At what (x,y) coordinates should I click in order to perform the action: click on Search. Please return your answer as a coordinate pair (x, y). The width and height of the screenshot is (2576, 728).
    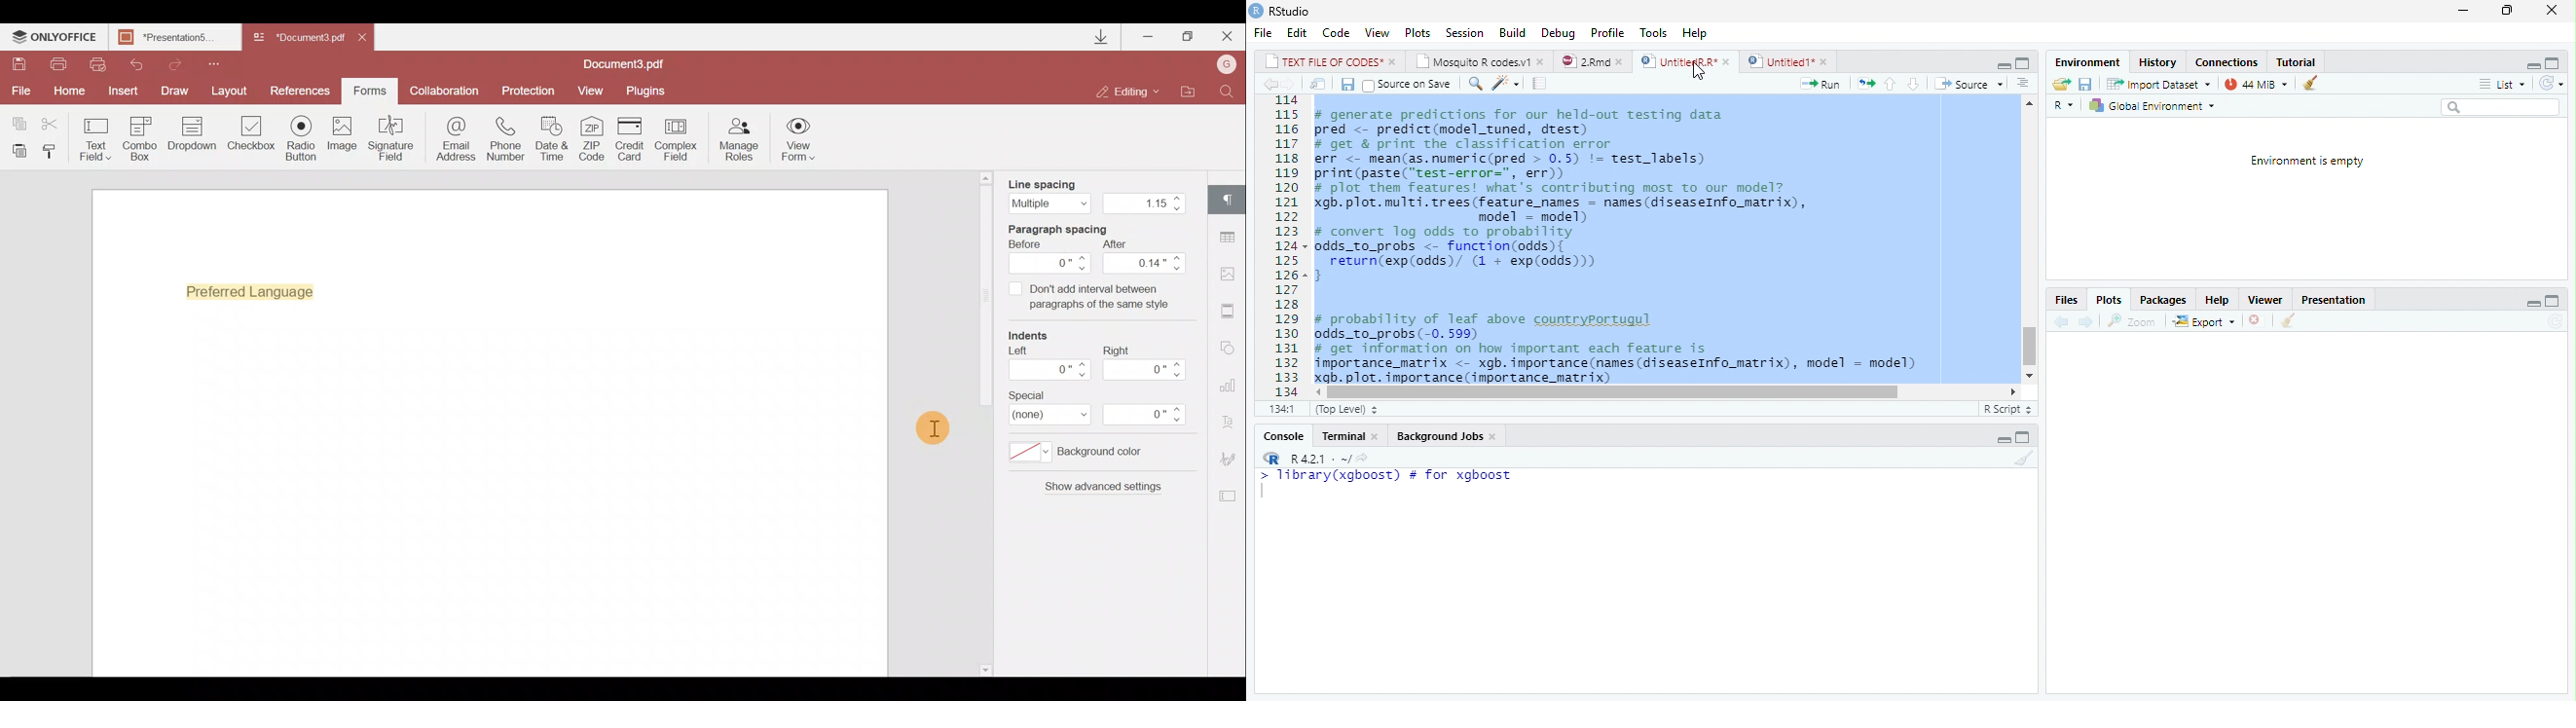
    Looking at the image, I should click on (2500, 107).